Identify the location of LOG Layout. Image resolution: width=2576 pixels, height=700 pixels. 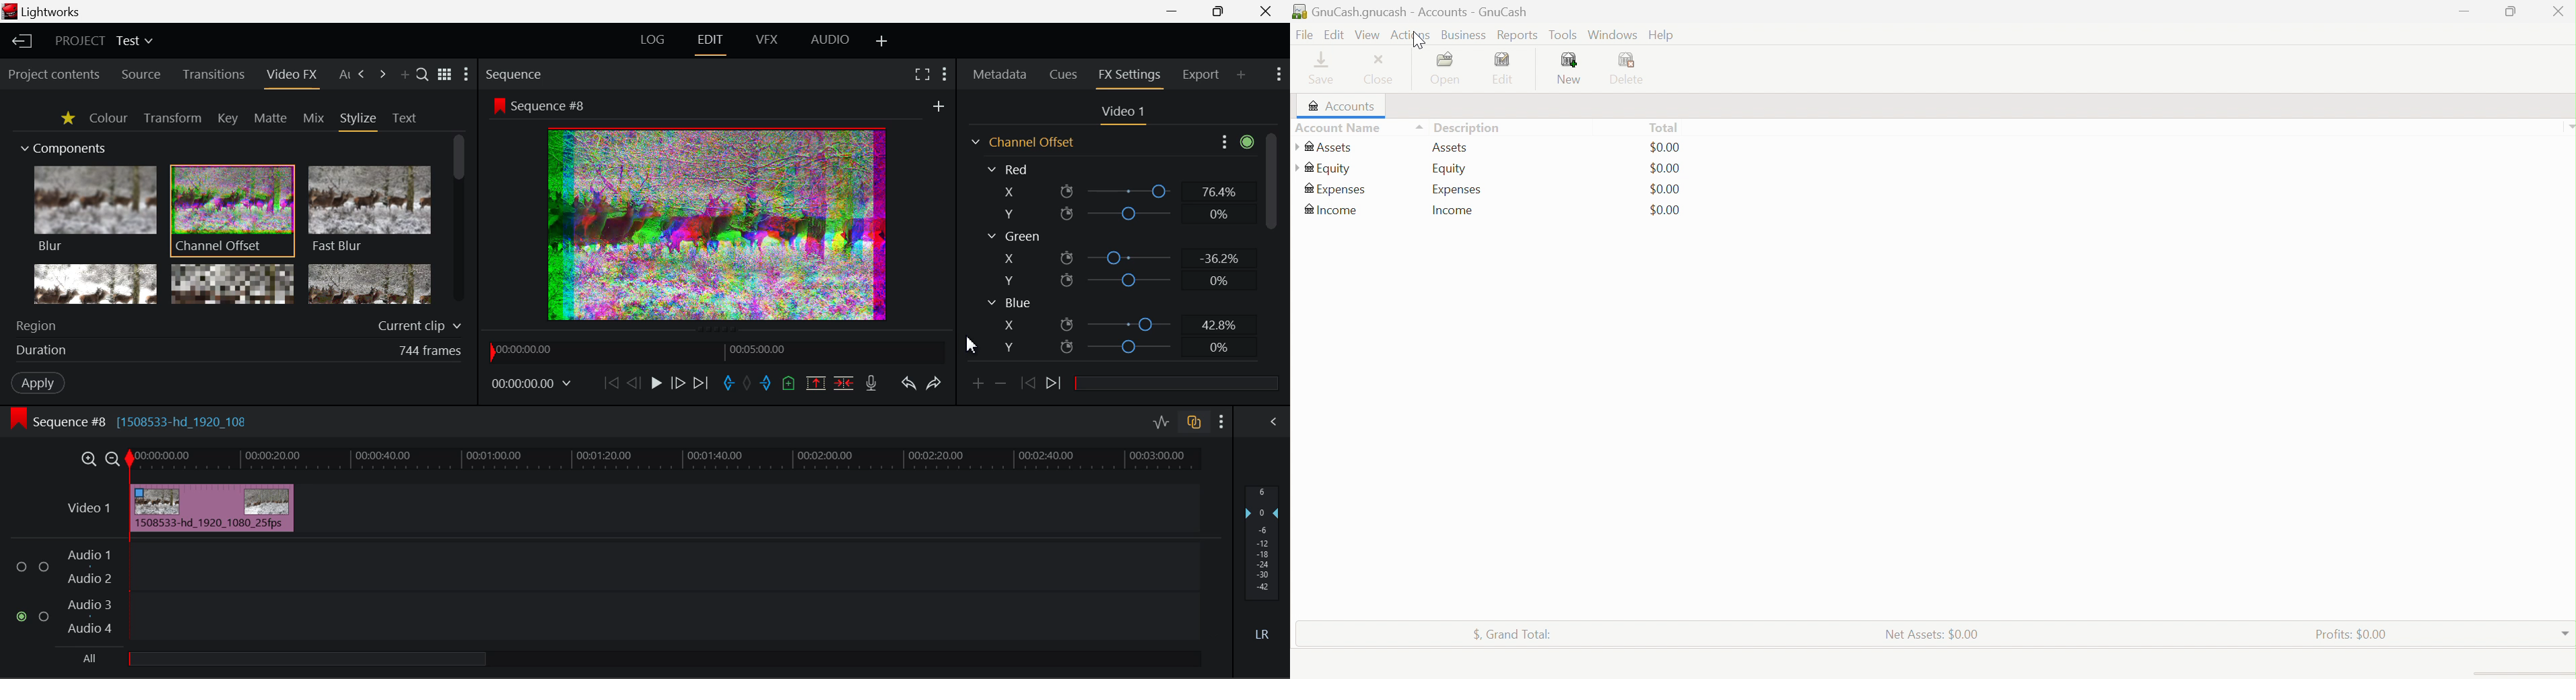
(653, 43).